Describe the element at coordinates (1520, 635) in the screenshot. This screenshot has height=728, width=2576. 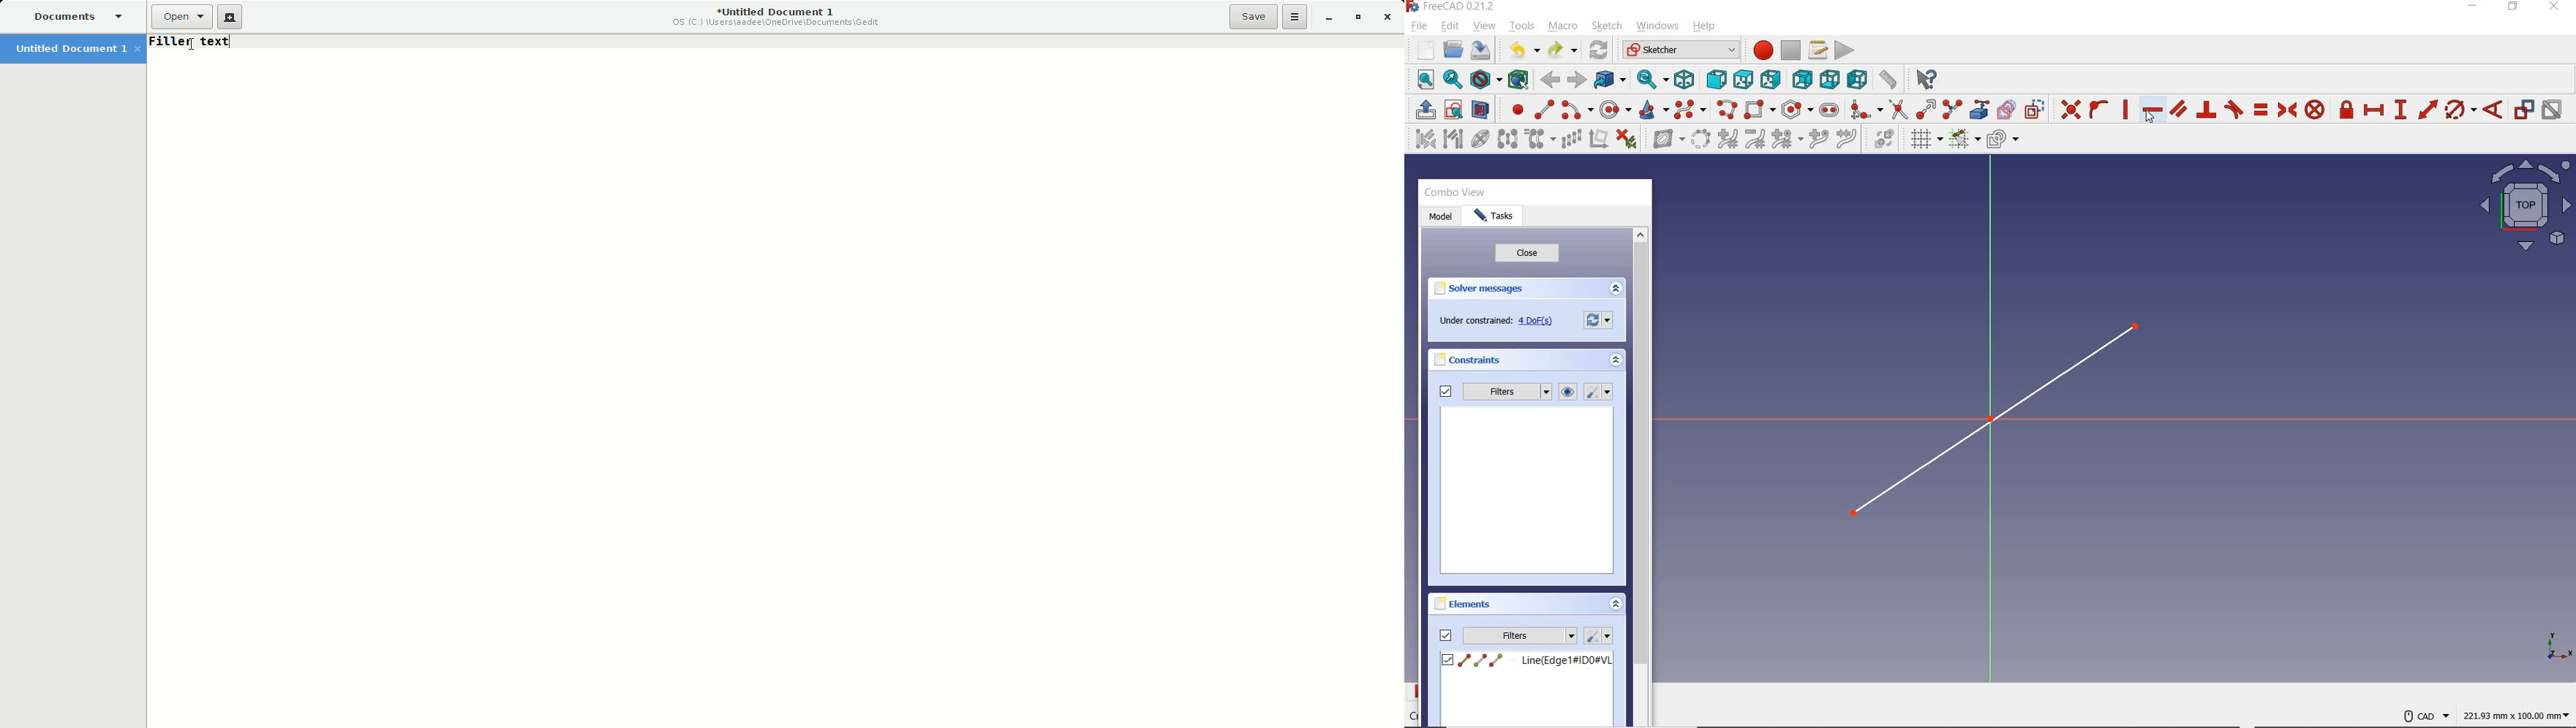
I see `FILTERS` at that location.